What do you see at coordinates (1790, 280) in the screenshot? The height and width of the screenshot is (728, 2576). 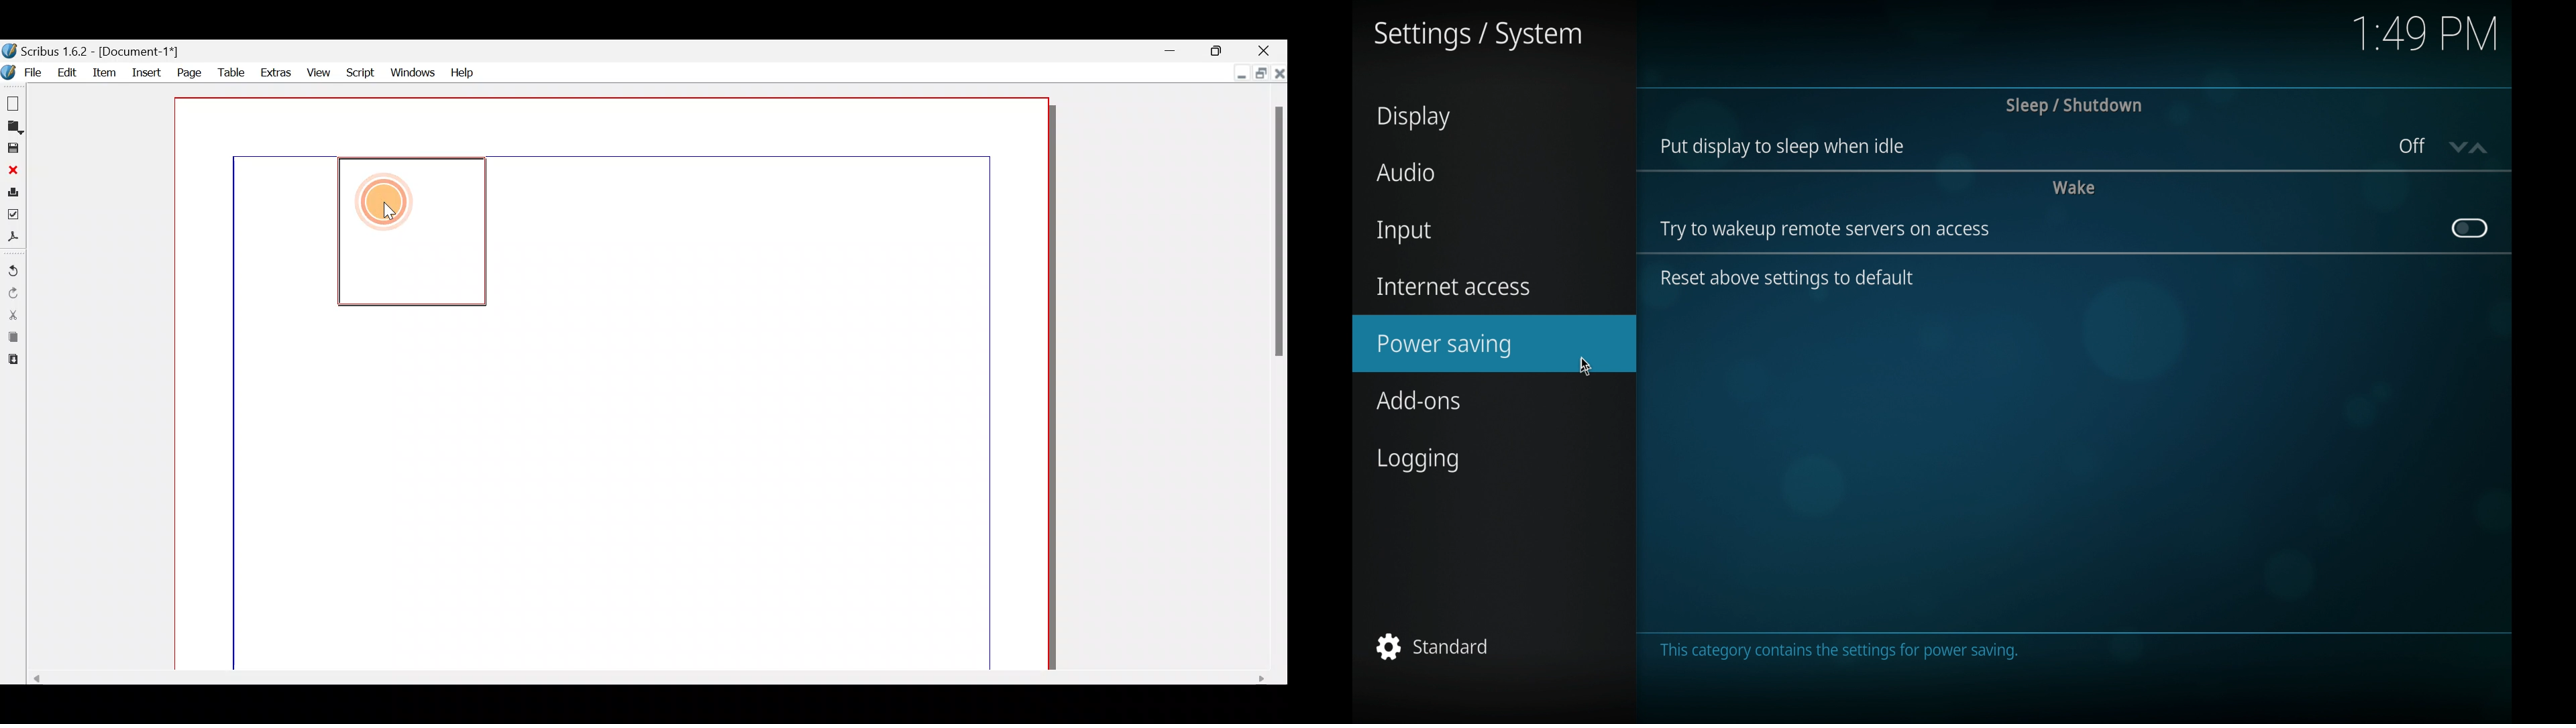 I see `reset above settings default` at bounding box center [1790, 280].